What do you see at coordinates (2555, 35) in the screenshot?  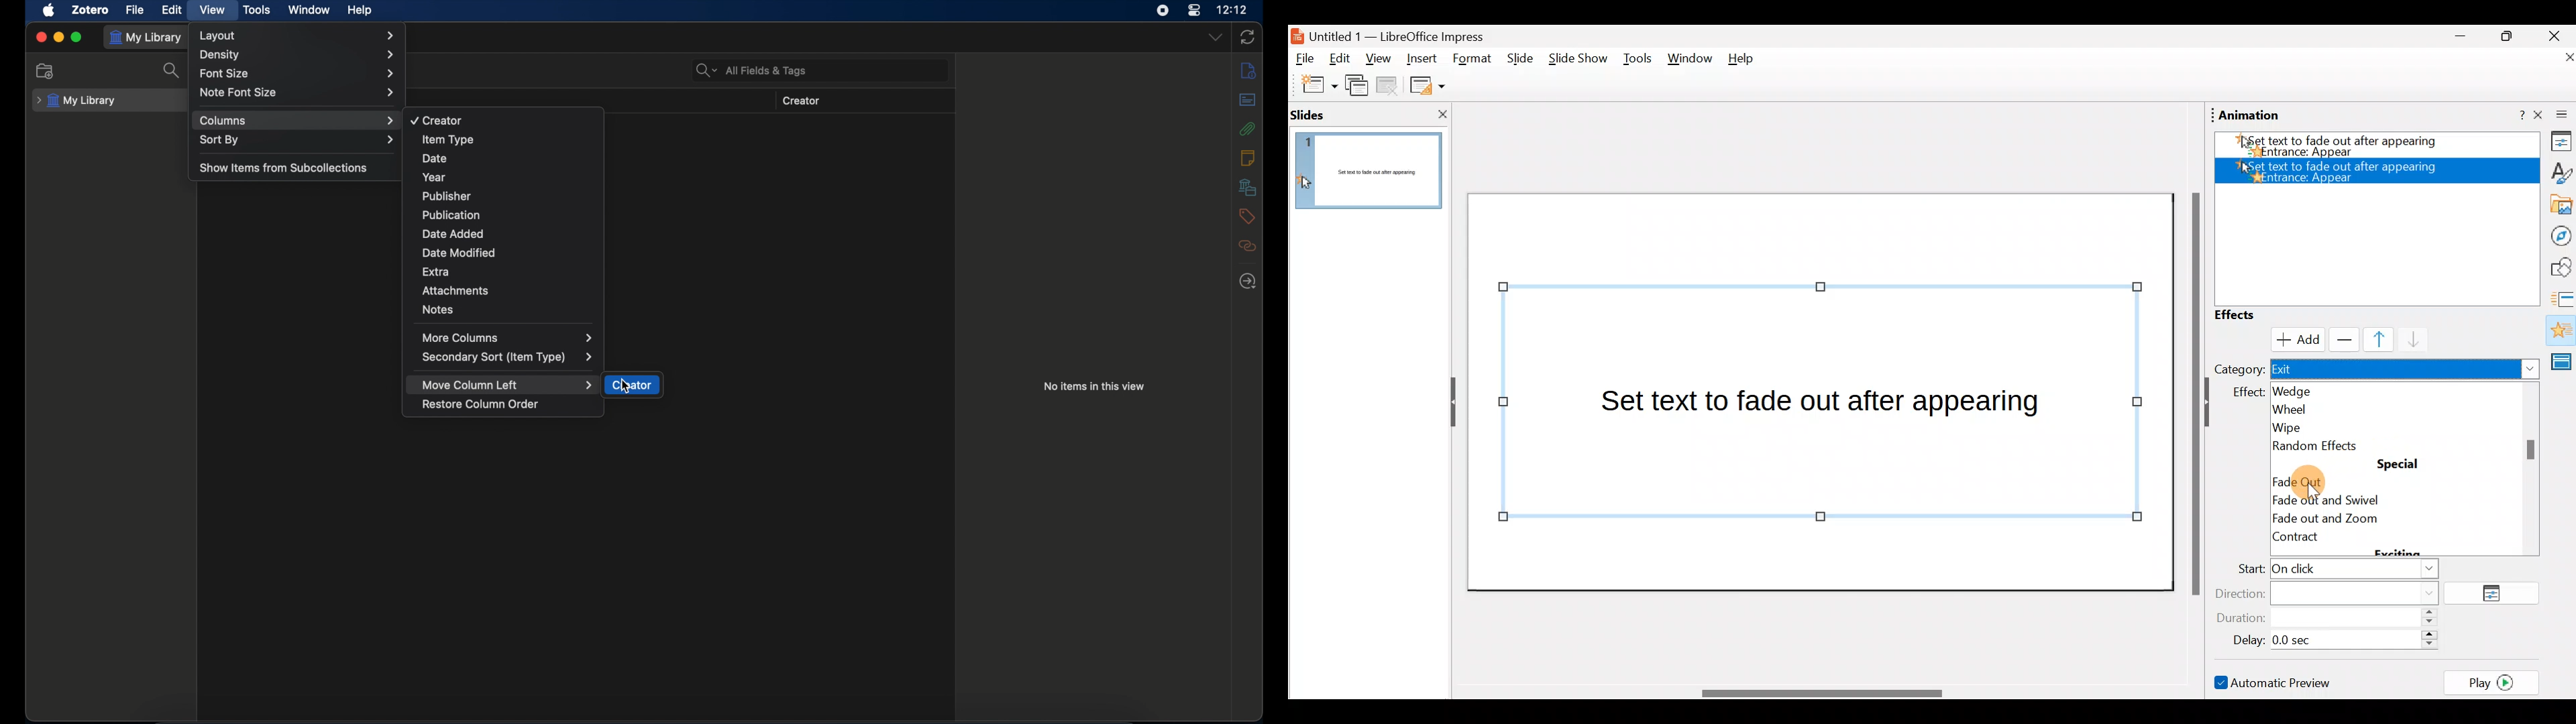 I see `Close` at bounding box center [2555, 35].